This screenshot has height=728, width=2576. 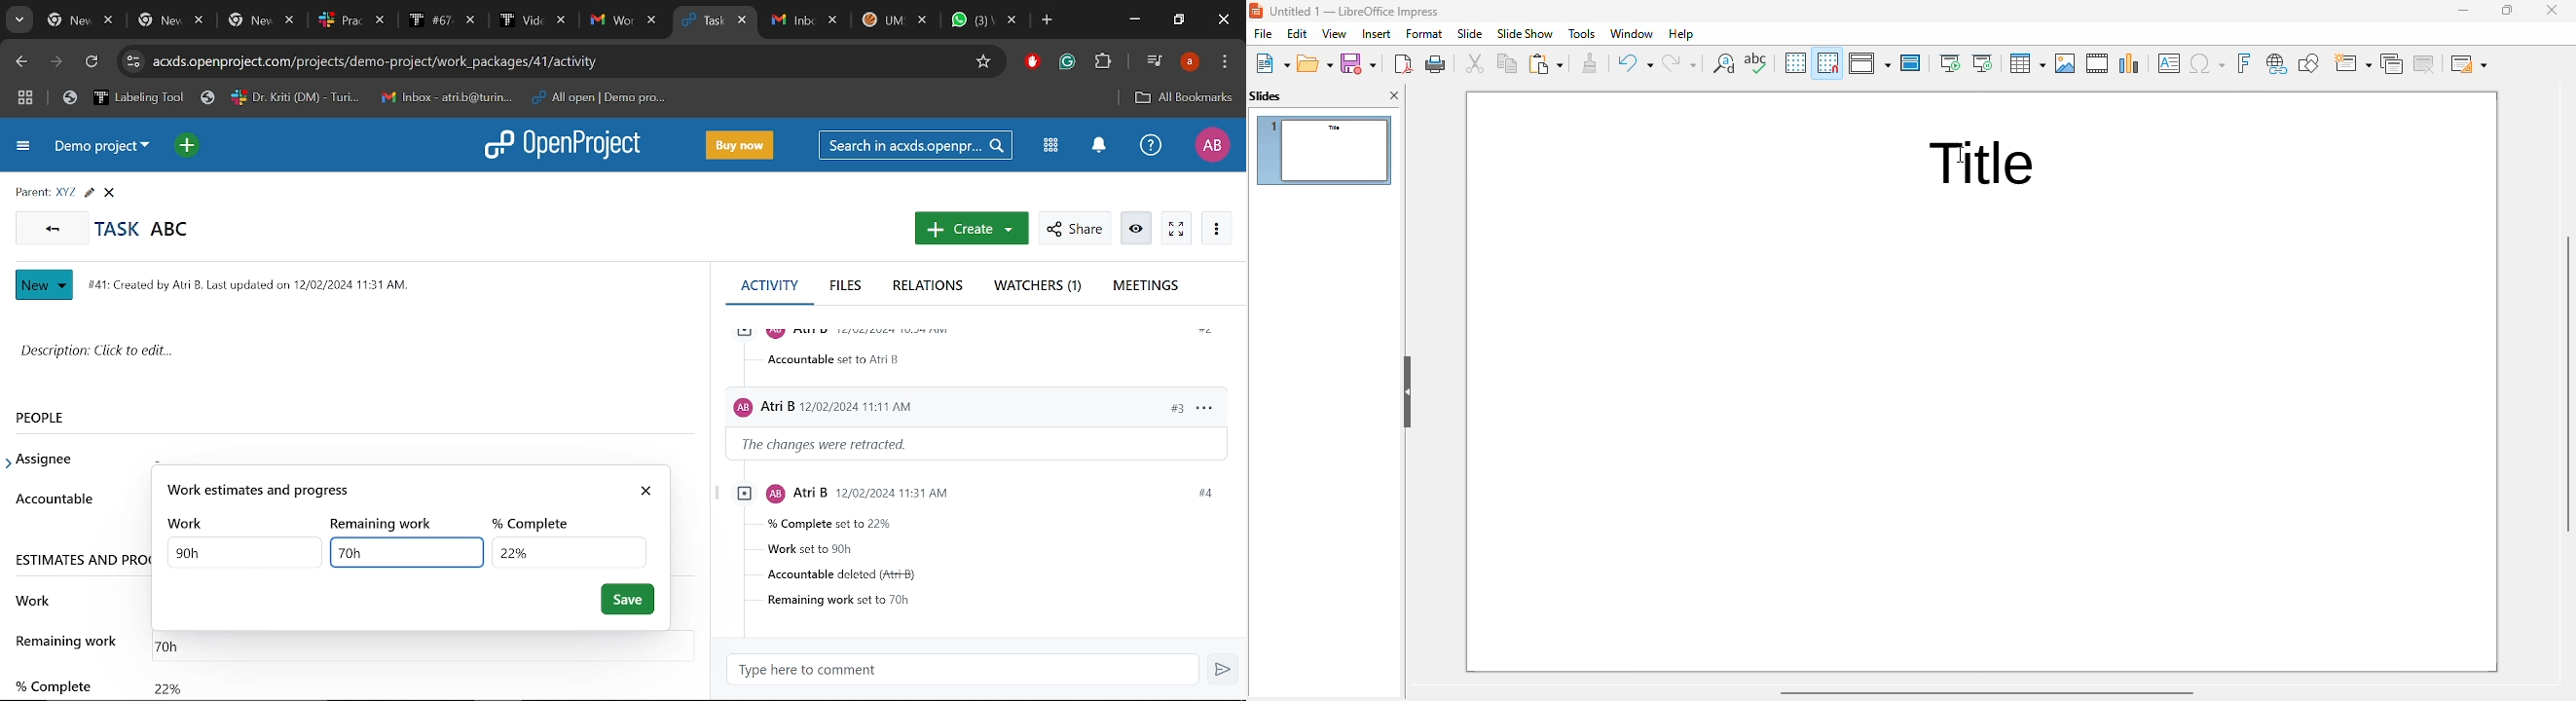 What do you see at coordinates (353, 20) in the screenshot?
I see `Others tabs` at bounding box center [353, 20].